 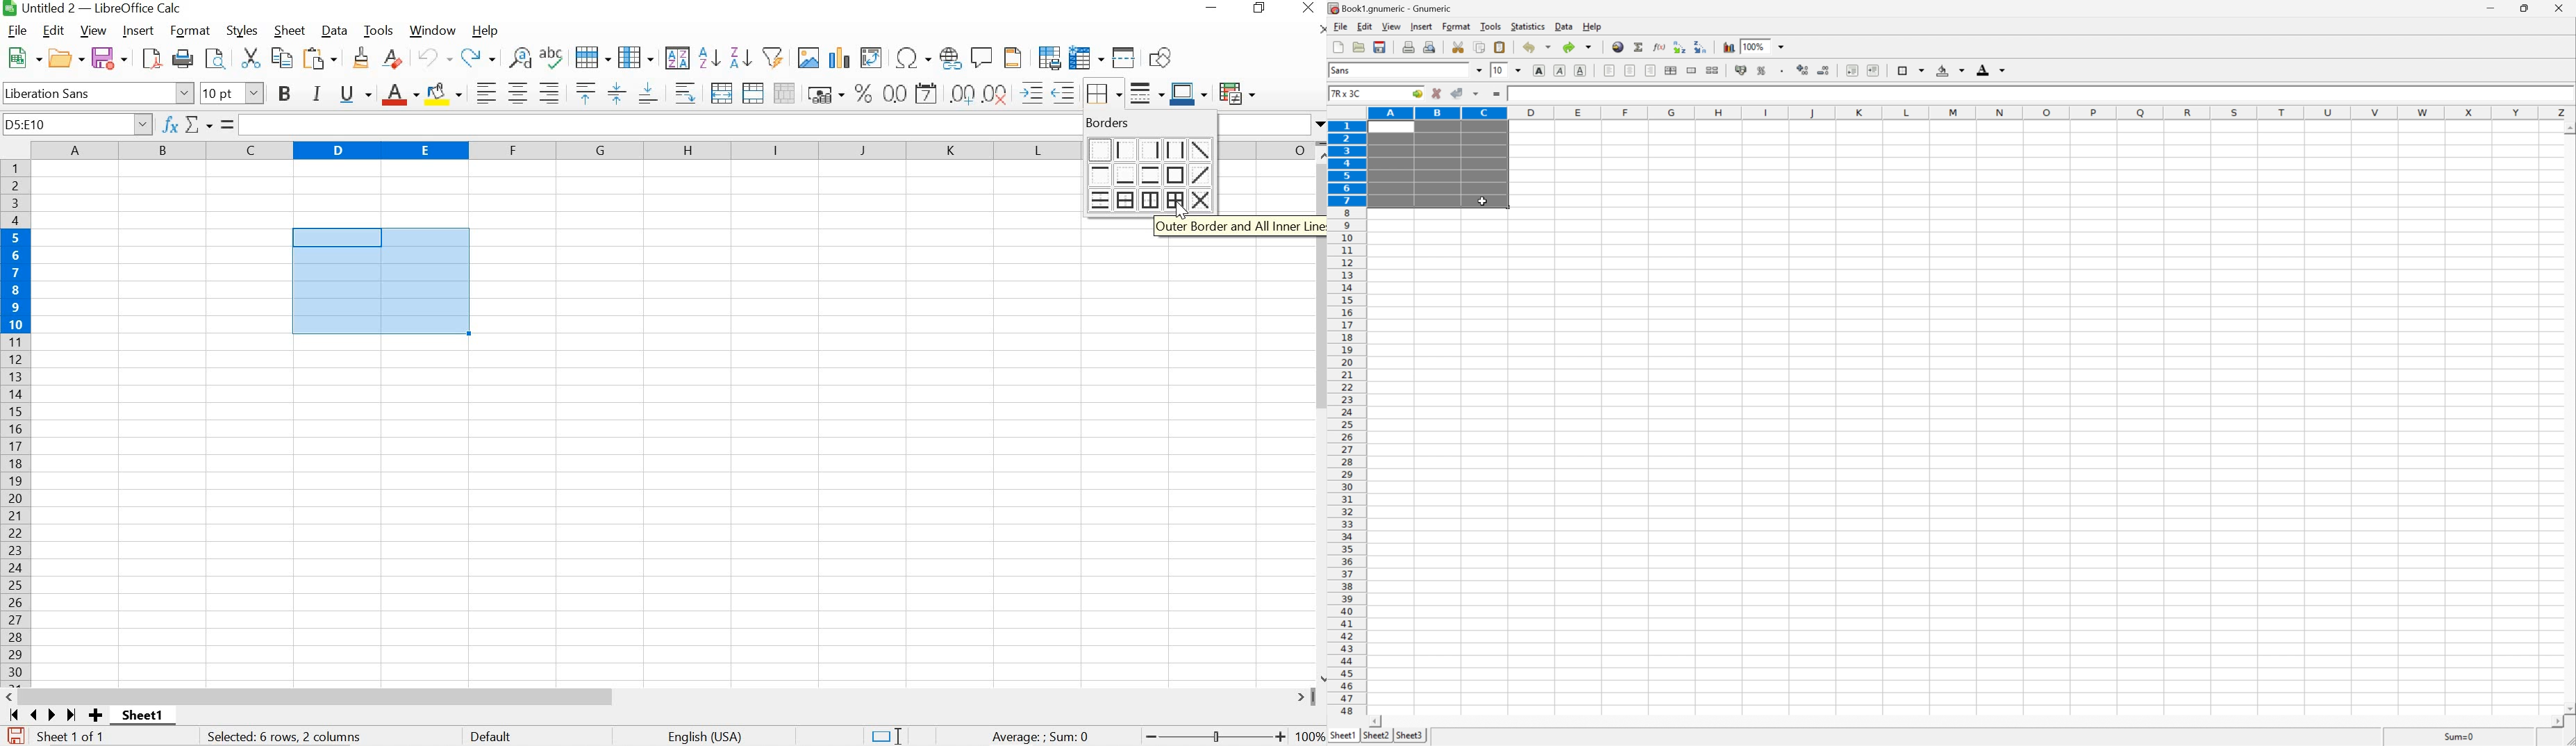 What do you see at coordinates (287, 738) in the screenshot?
I see `selected 6 rows and 2 columns` at bounding box center [287, 738].